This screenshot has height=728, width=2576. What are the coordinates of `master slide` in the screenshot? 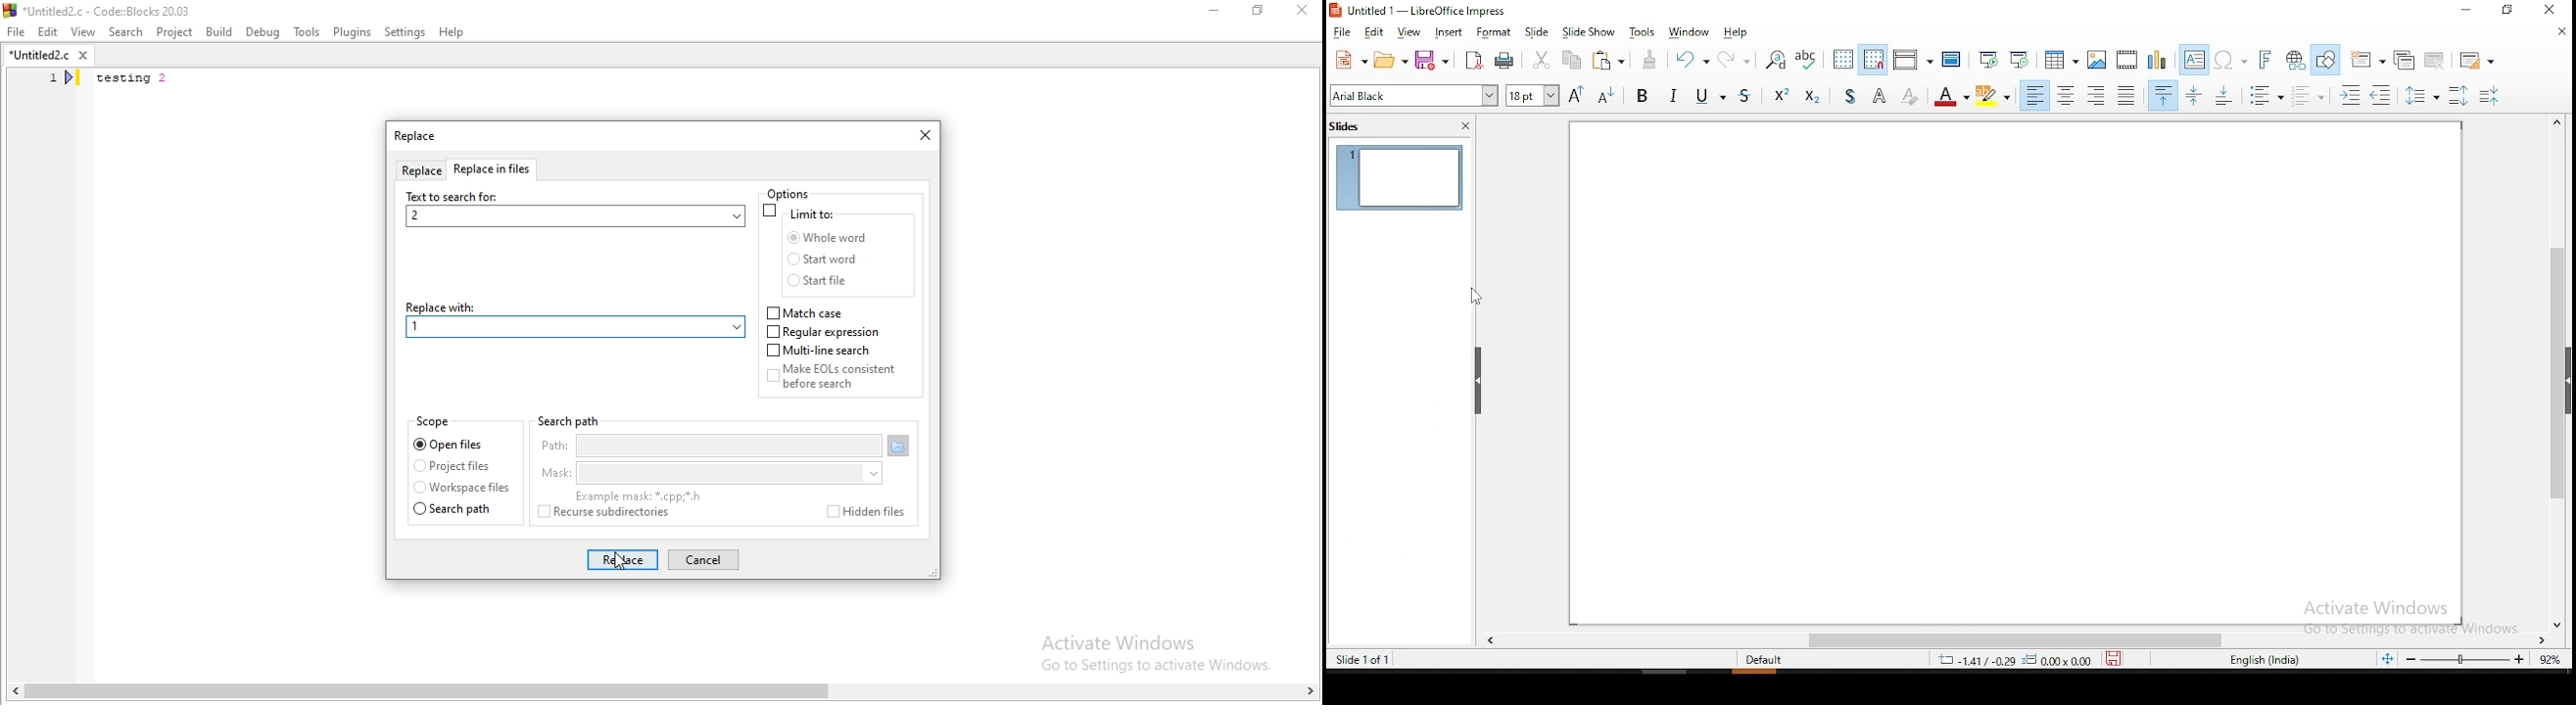 It's located at (1951, 60).